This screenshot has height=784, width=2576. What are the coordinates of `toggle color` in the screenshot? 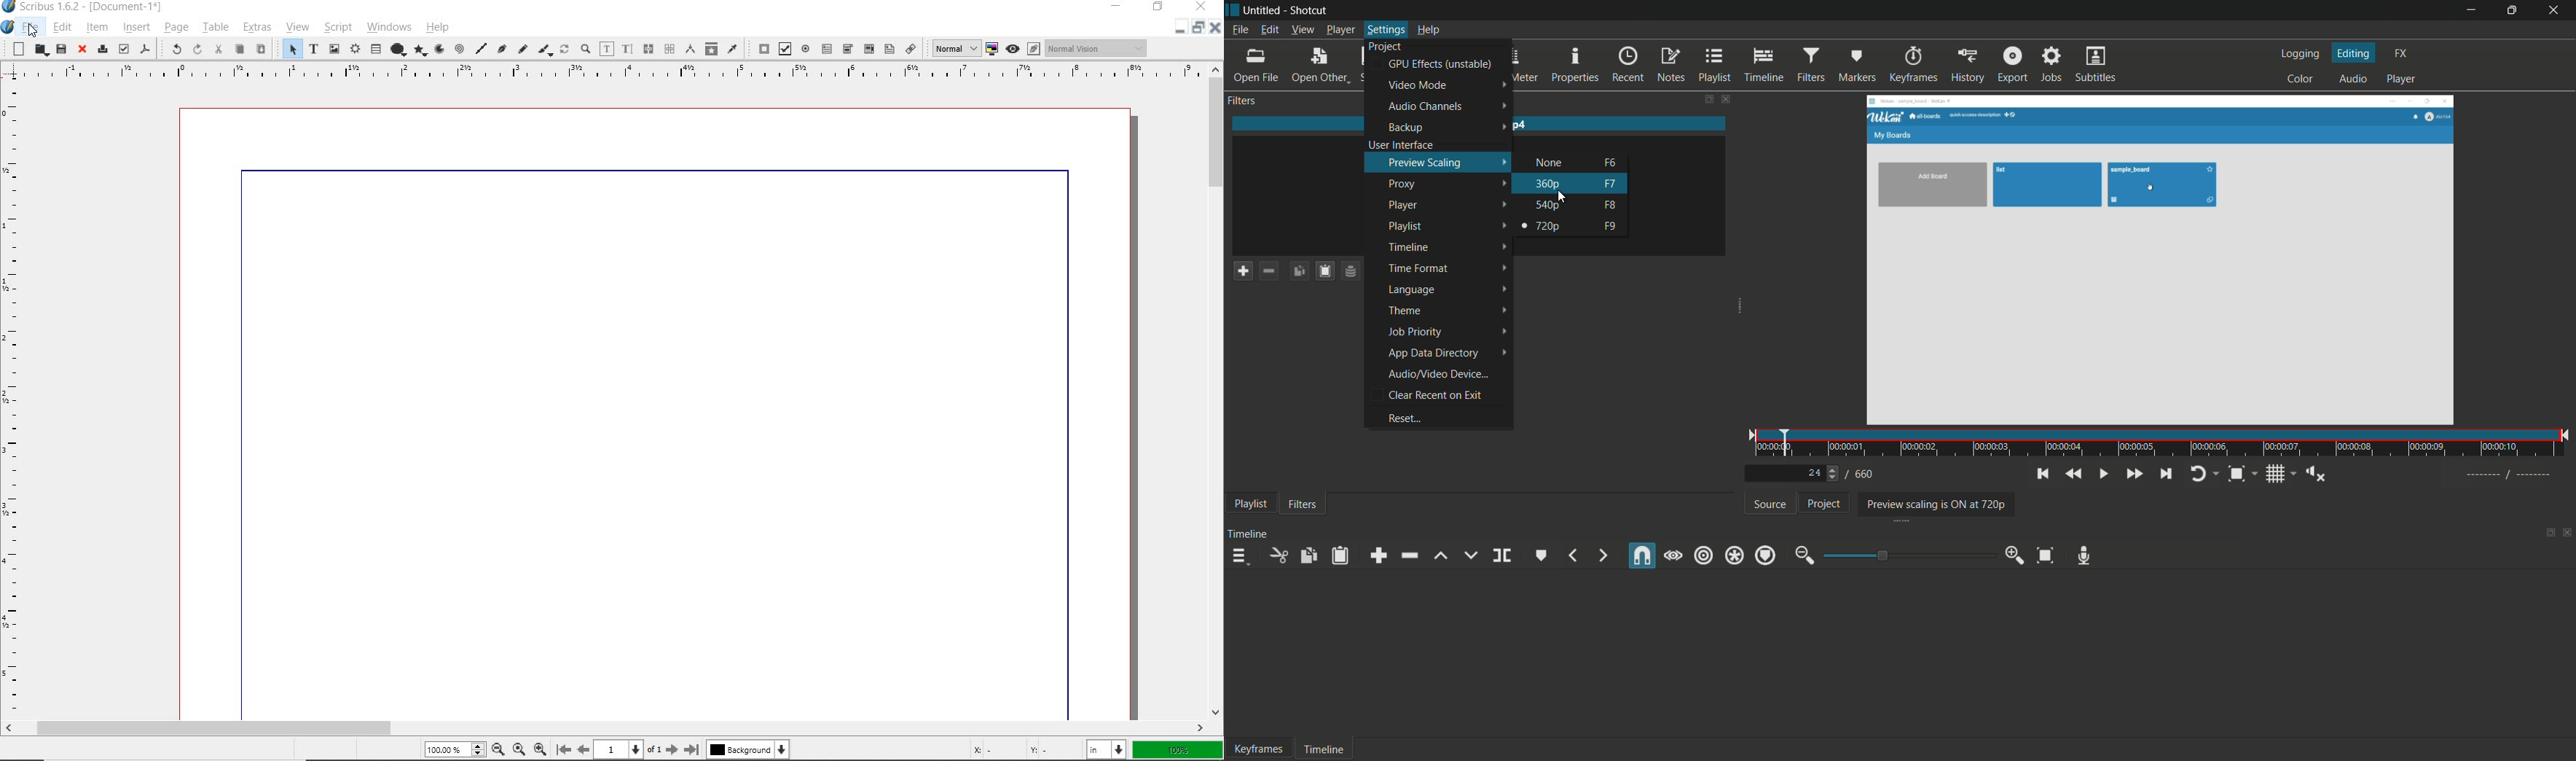 It's located at (993, 48).